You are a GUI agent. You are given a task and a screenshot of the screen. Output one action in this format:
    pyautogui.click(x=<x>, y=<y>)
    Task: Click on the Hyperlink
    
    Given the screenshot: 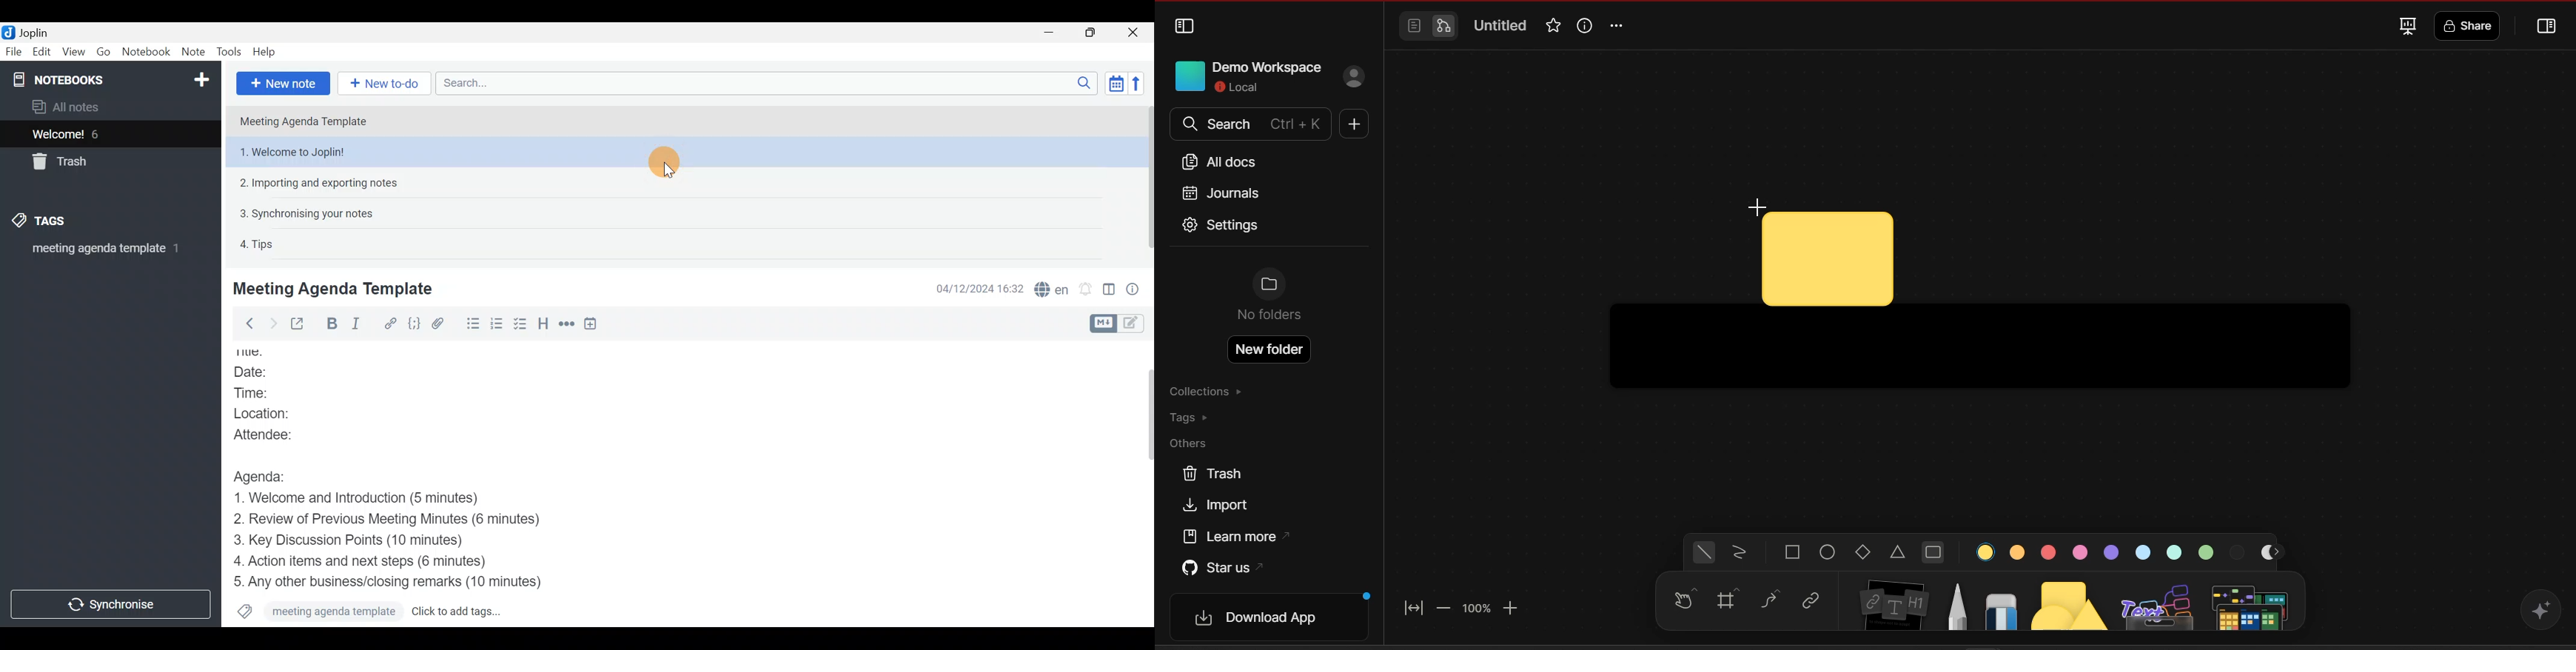 What is the action you would take?
    pyautogui.click(x=391, y=323)
    